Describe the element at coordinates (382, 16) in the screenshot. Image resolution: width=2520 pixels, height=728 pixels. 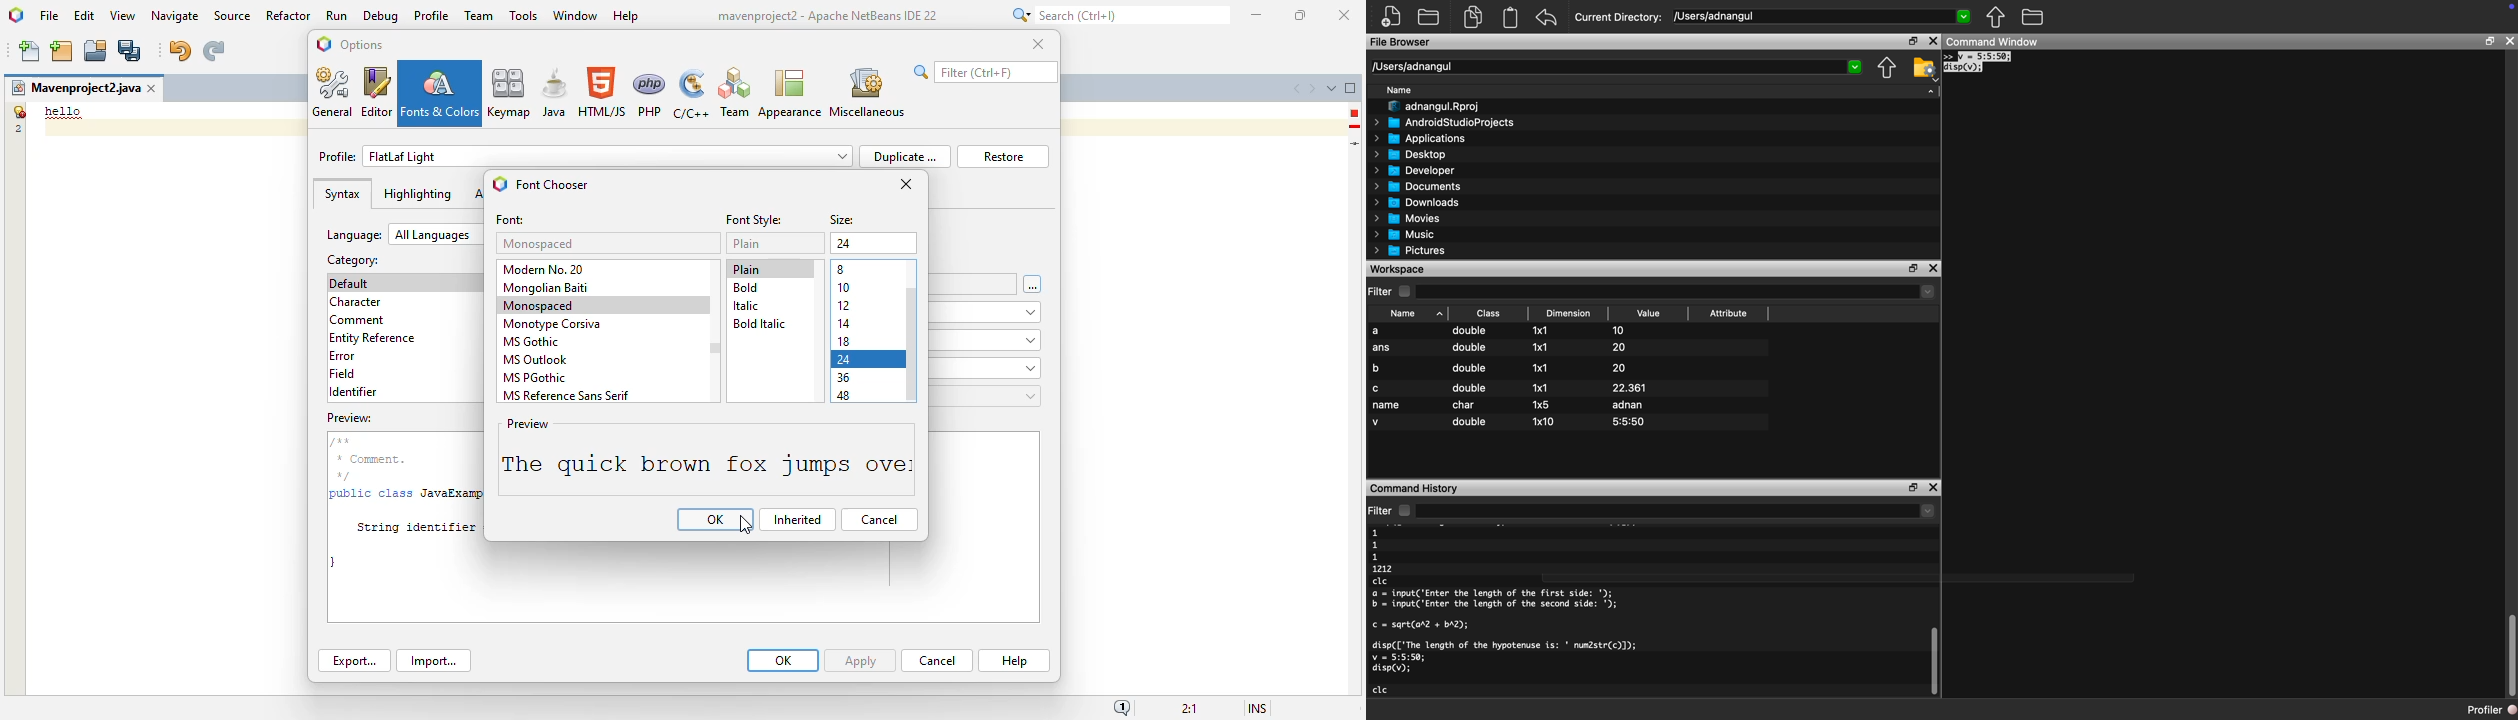
I see `debug` at that location.